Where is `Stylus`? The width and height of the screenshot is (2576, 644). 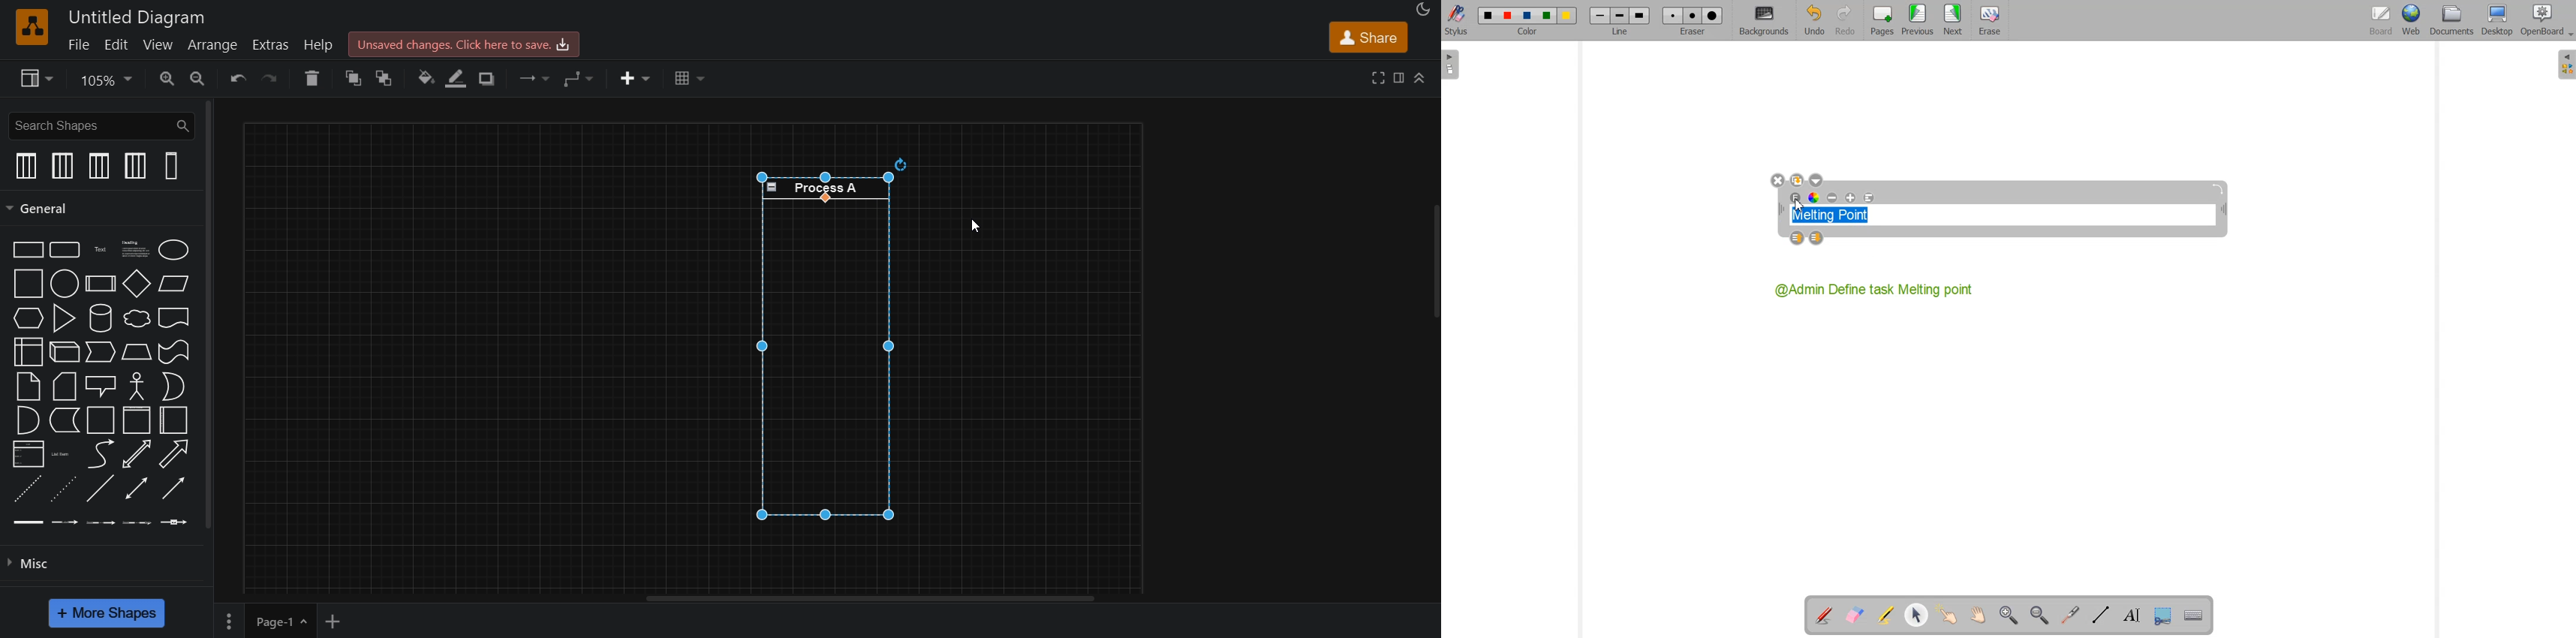
Stylus is located at coordinates (1458, 21).